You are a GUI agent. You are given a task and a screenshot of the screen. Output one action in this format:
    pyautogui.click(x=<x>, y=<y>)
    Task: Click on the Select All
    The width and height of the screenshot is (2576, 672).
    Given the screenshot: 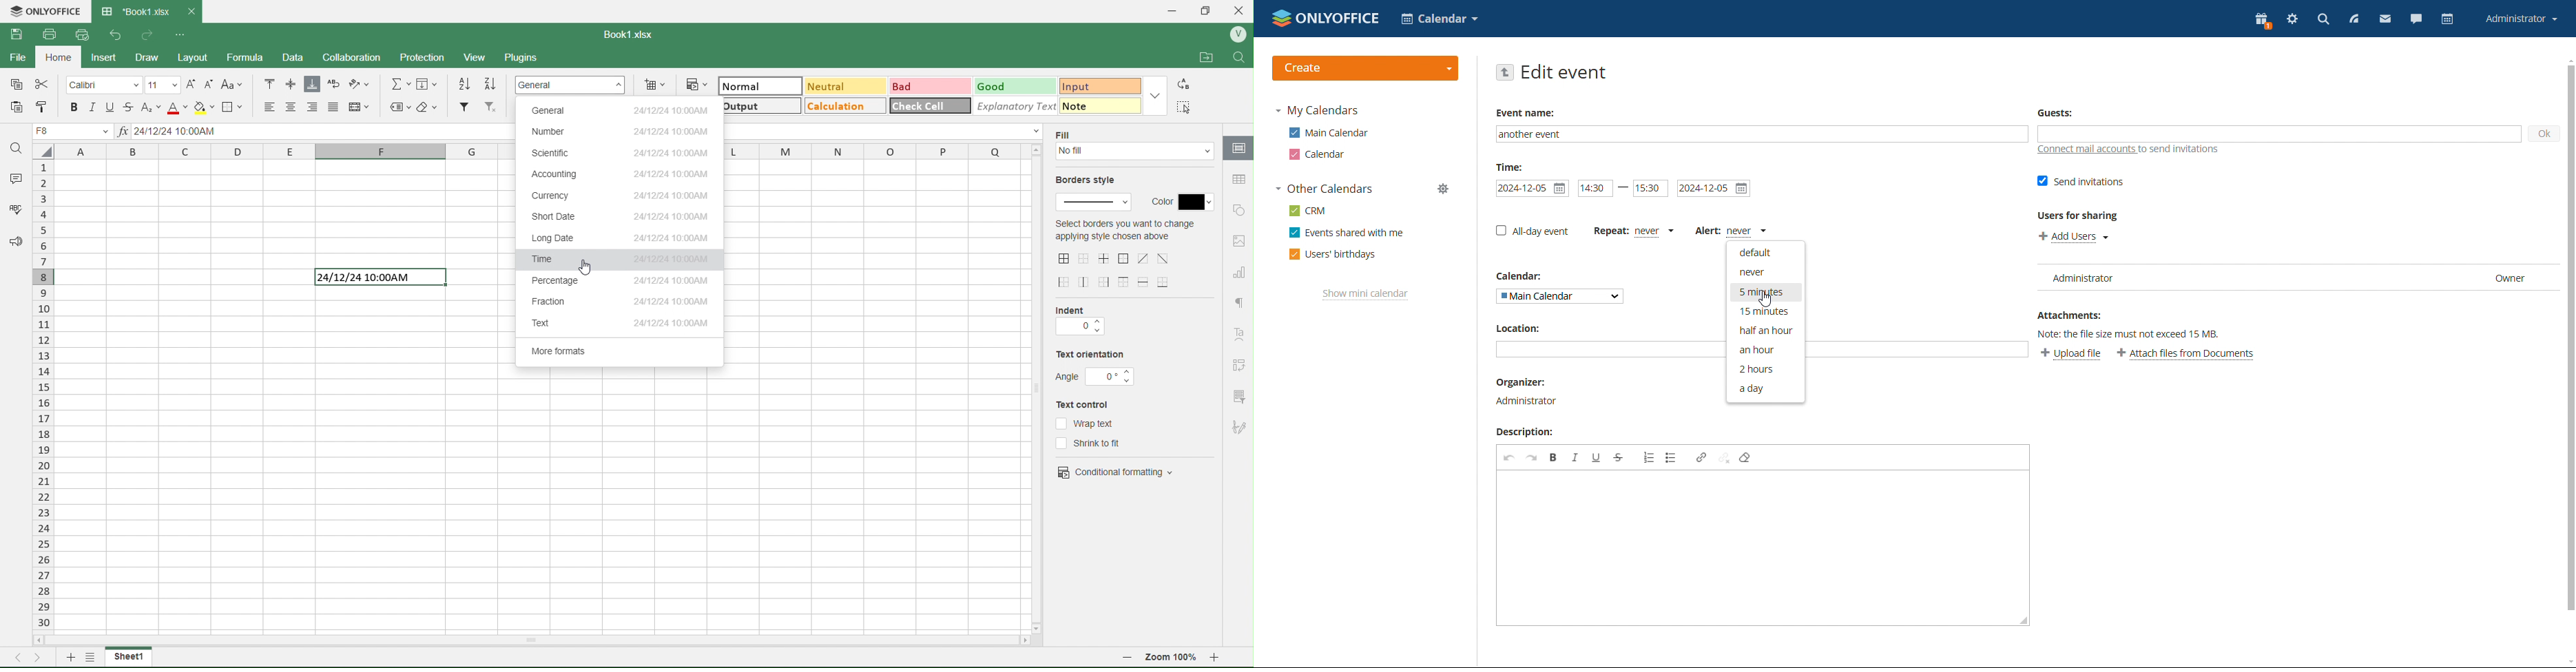 What is the action you would take?
    pyautogui.click(x=1187, y=107)
    